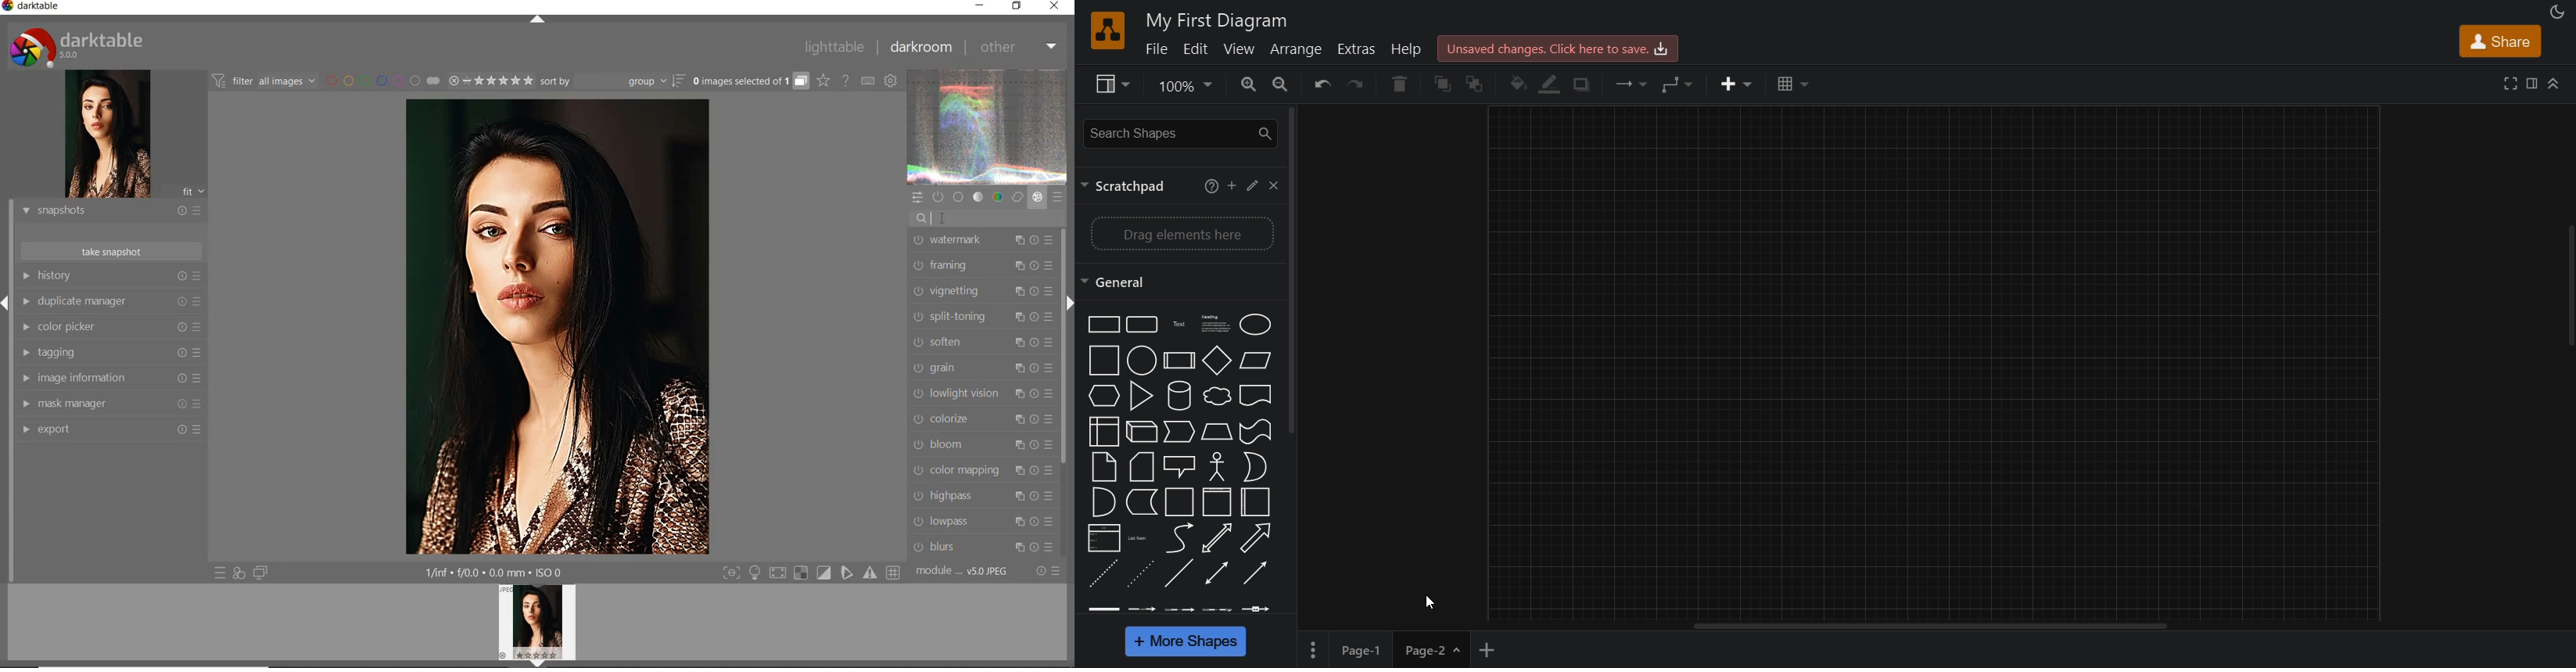  What do you see at coordinates (965, 574) in the screenshot?
I see `MODULE` at bounding box center [965, 574].